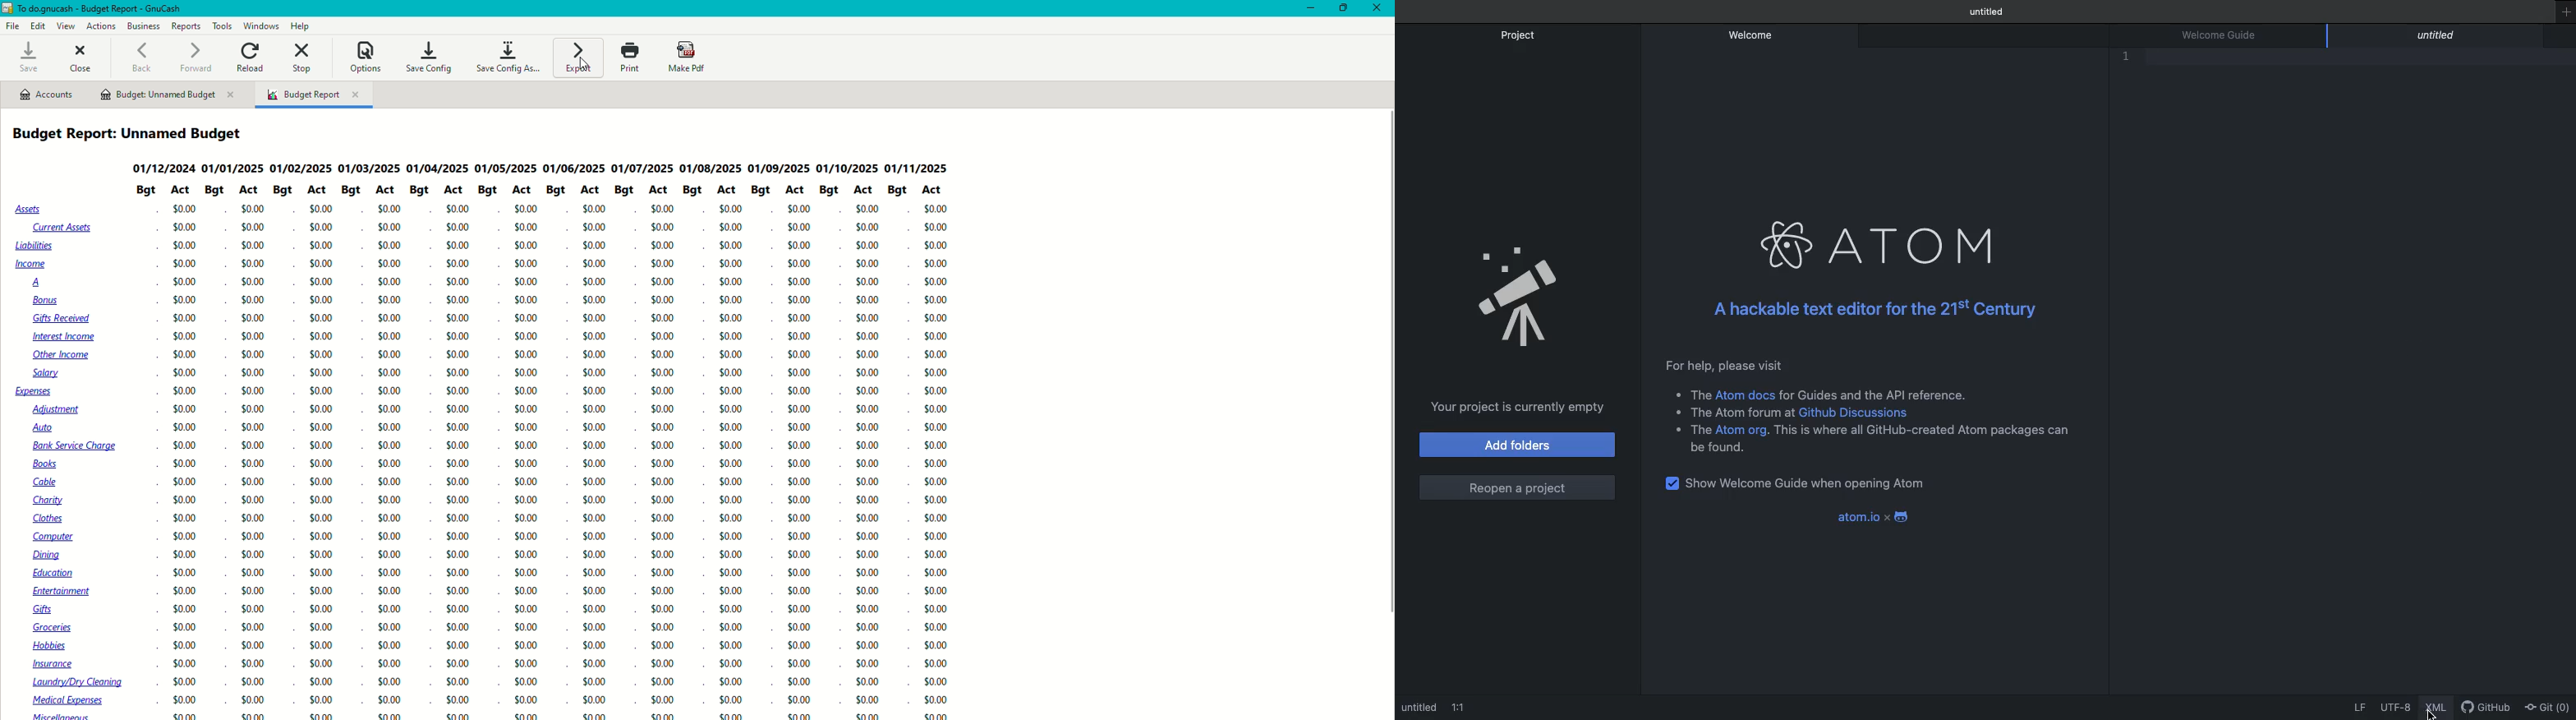 Image resolution: width=2576 pixels, height=728 pixels. Describe the element at coordinates (322, 537) in the screenshot. I see `$0.00` at that location.